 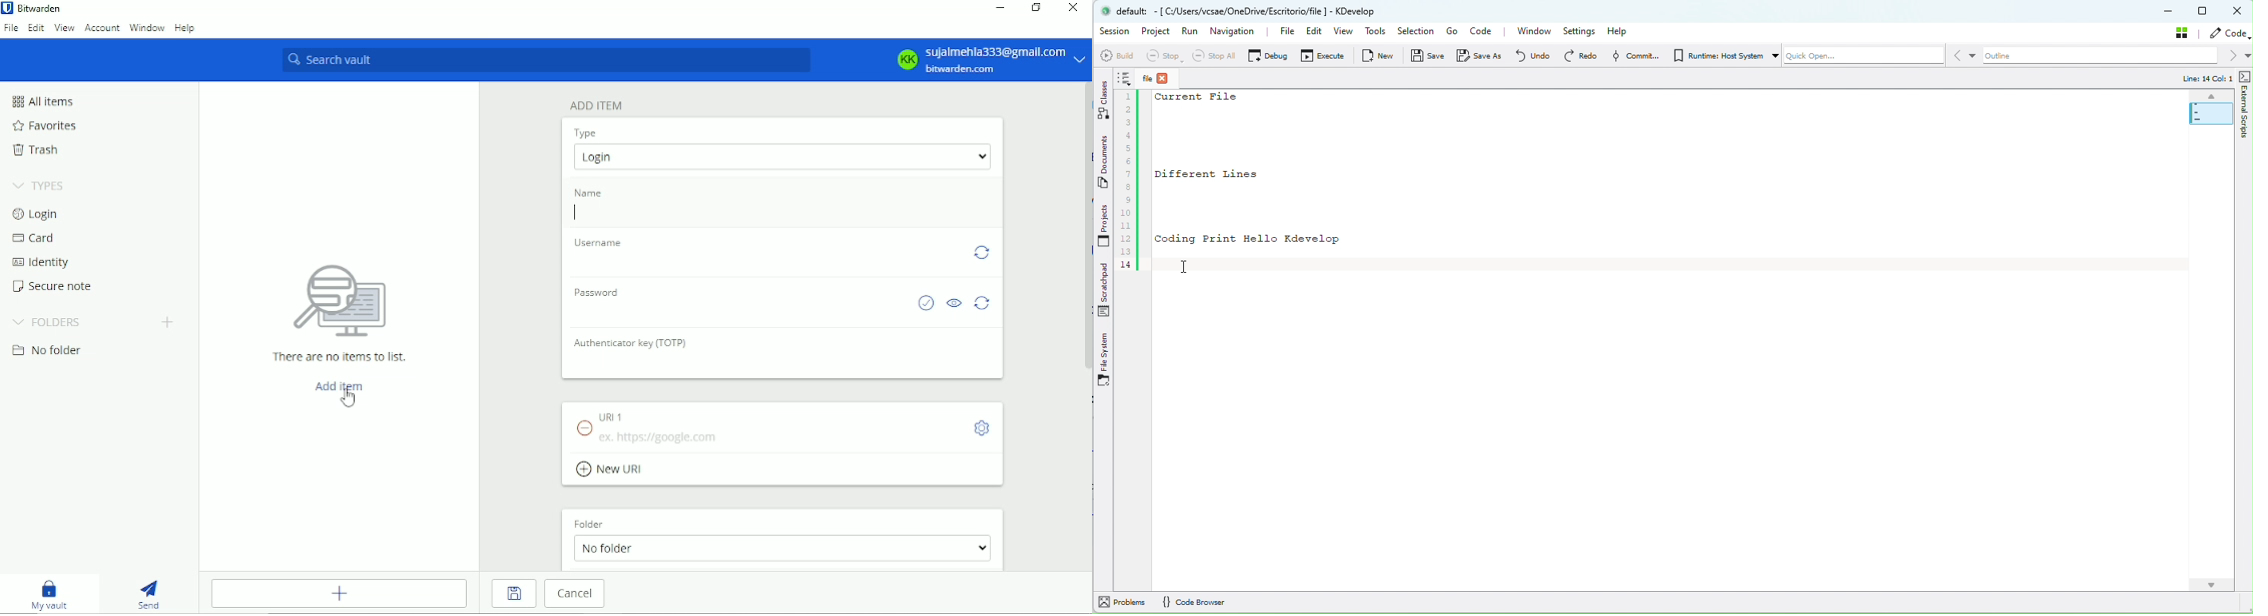 What do you see at coordinates (2204, 11) in the screenshot?
I see `Maximize` at bounding box center [2204, 11].